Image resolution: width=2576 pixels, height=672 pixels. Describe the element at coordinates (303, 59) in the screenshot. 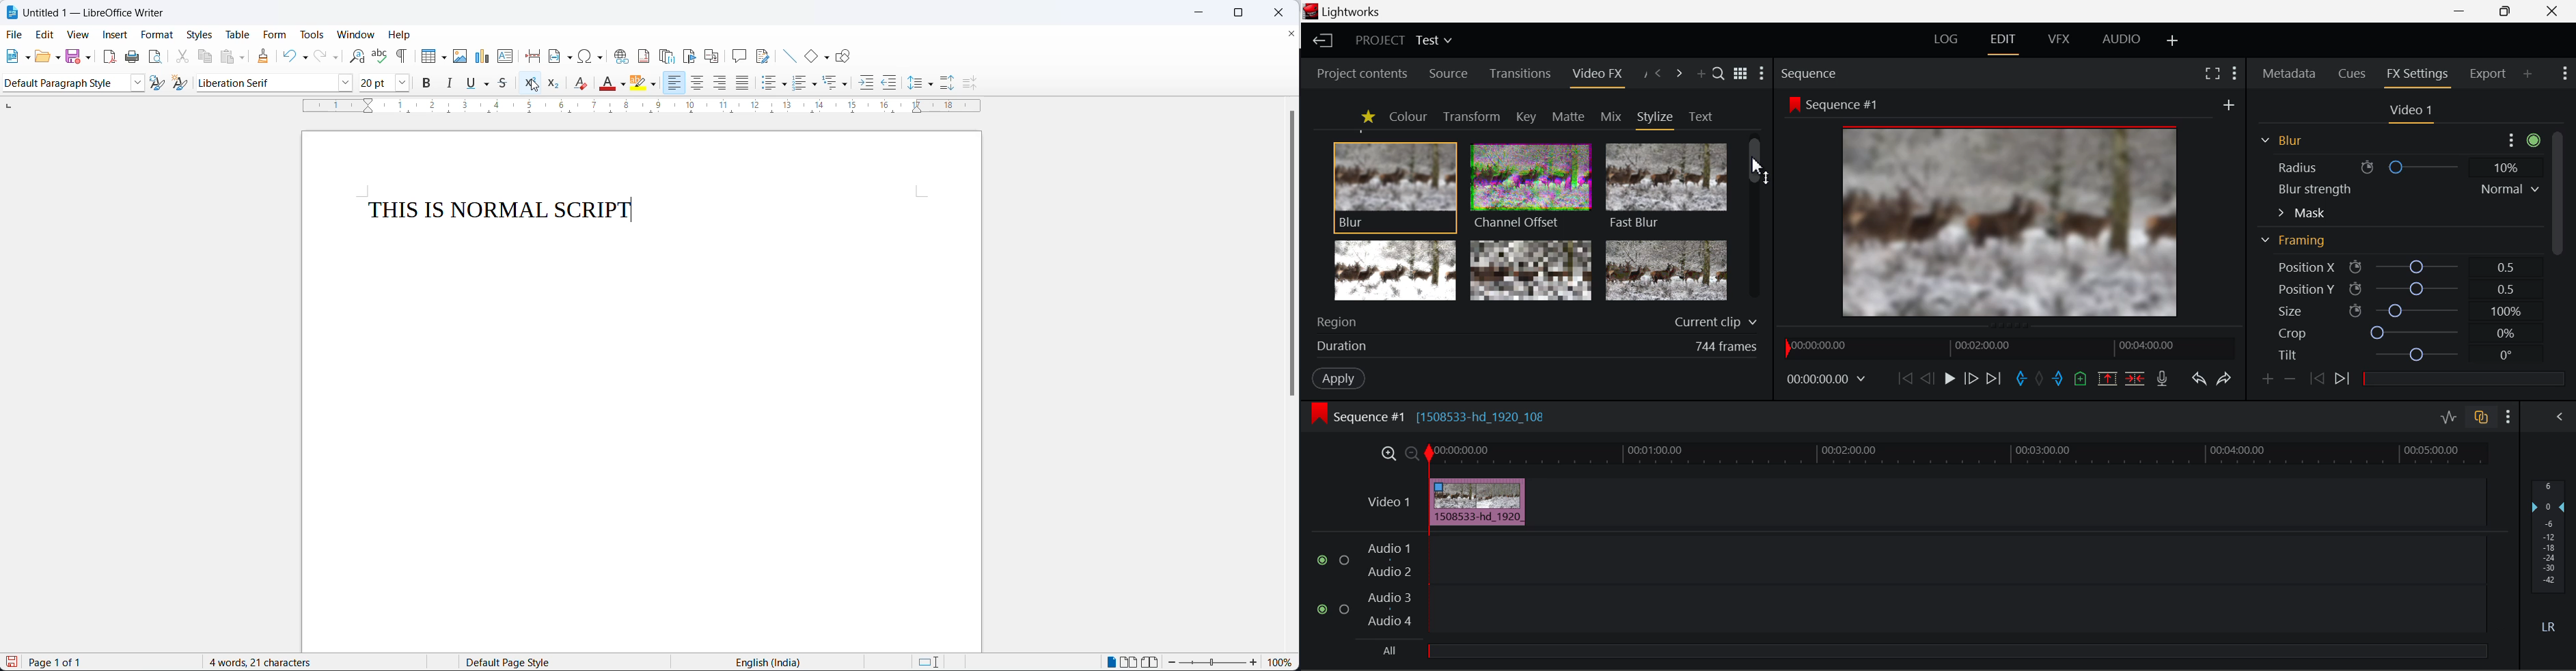

I see `undo options` at that location.